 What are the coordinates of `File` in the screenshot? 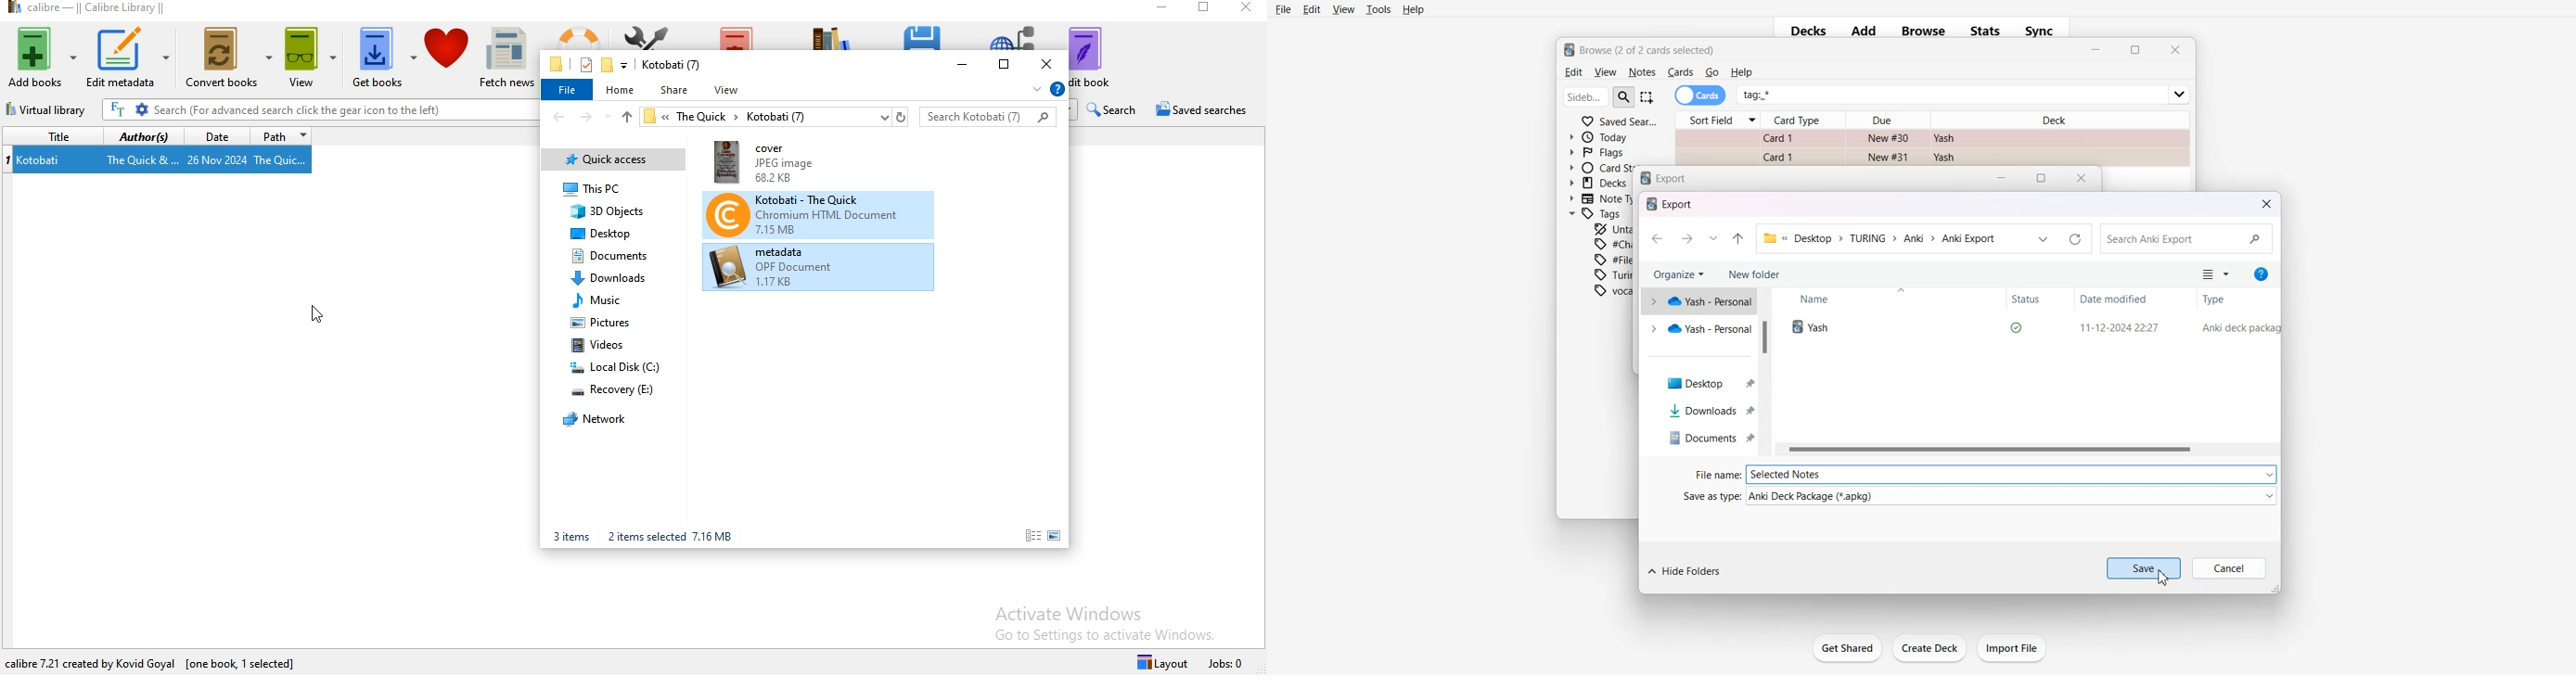 It's located at (2030, 327).